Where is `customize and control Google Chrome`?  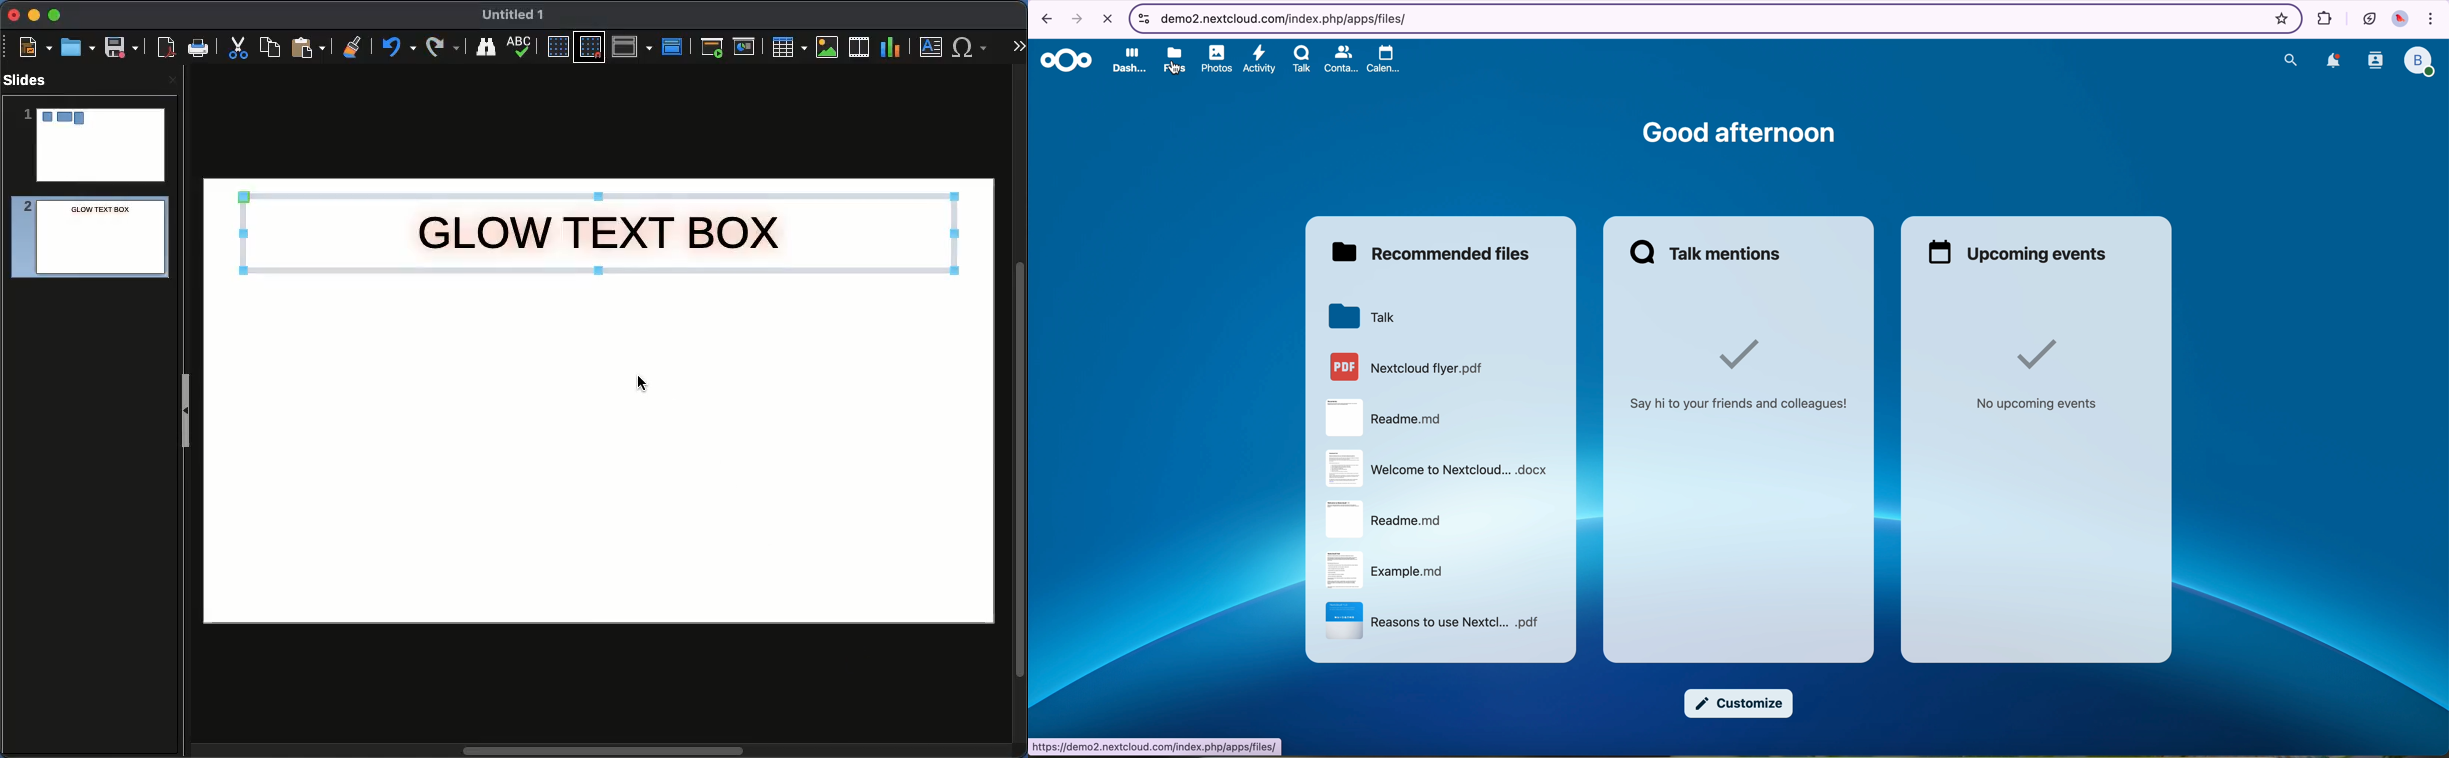 customize and control Google Chrome is located at coordinates (2432, 21).